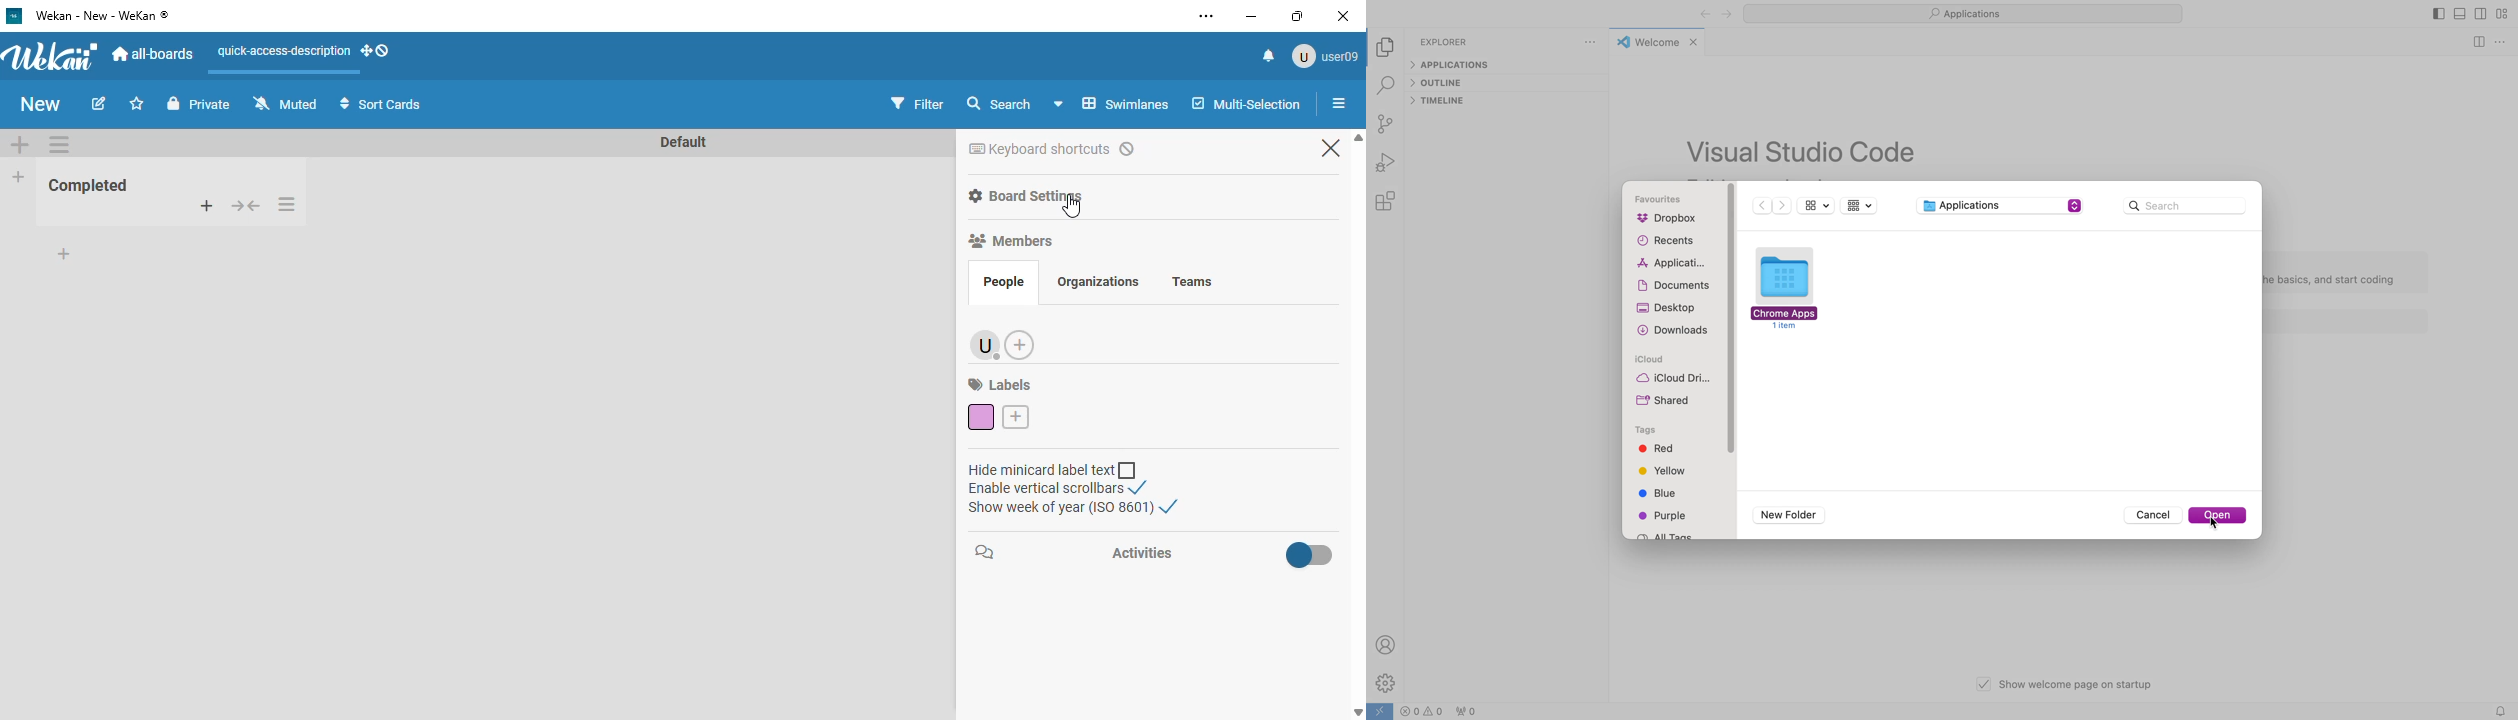 The image size is (2520, 728). I want to click on show sidebar, so click(1817, 205).